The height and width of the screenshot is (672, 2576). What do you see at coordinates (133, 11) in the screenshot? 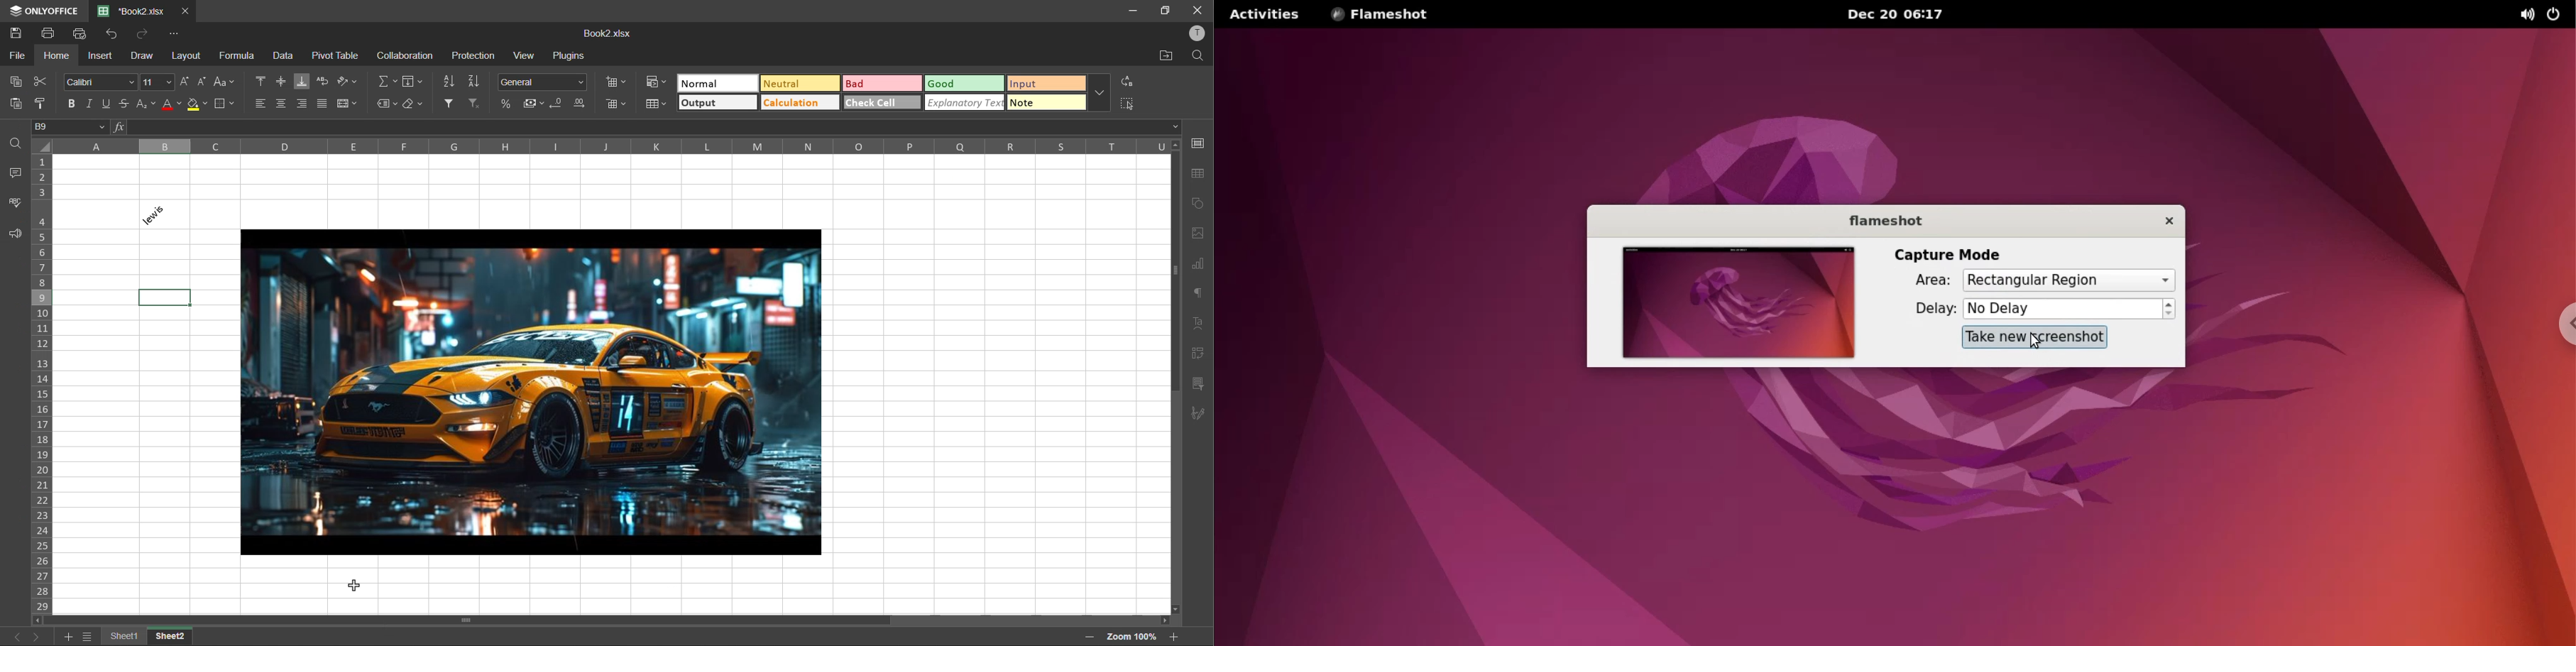
I see `filename` at bounding box center [133, 11].